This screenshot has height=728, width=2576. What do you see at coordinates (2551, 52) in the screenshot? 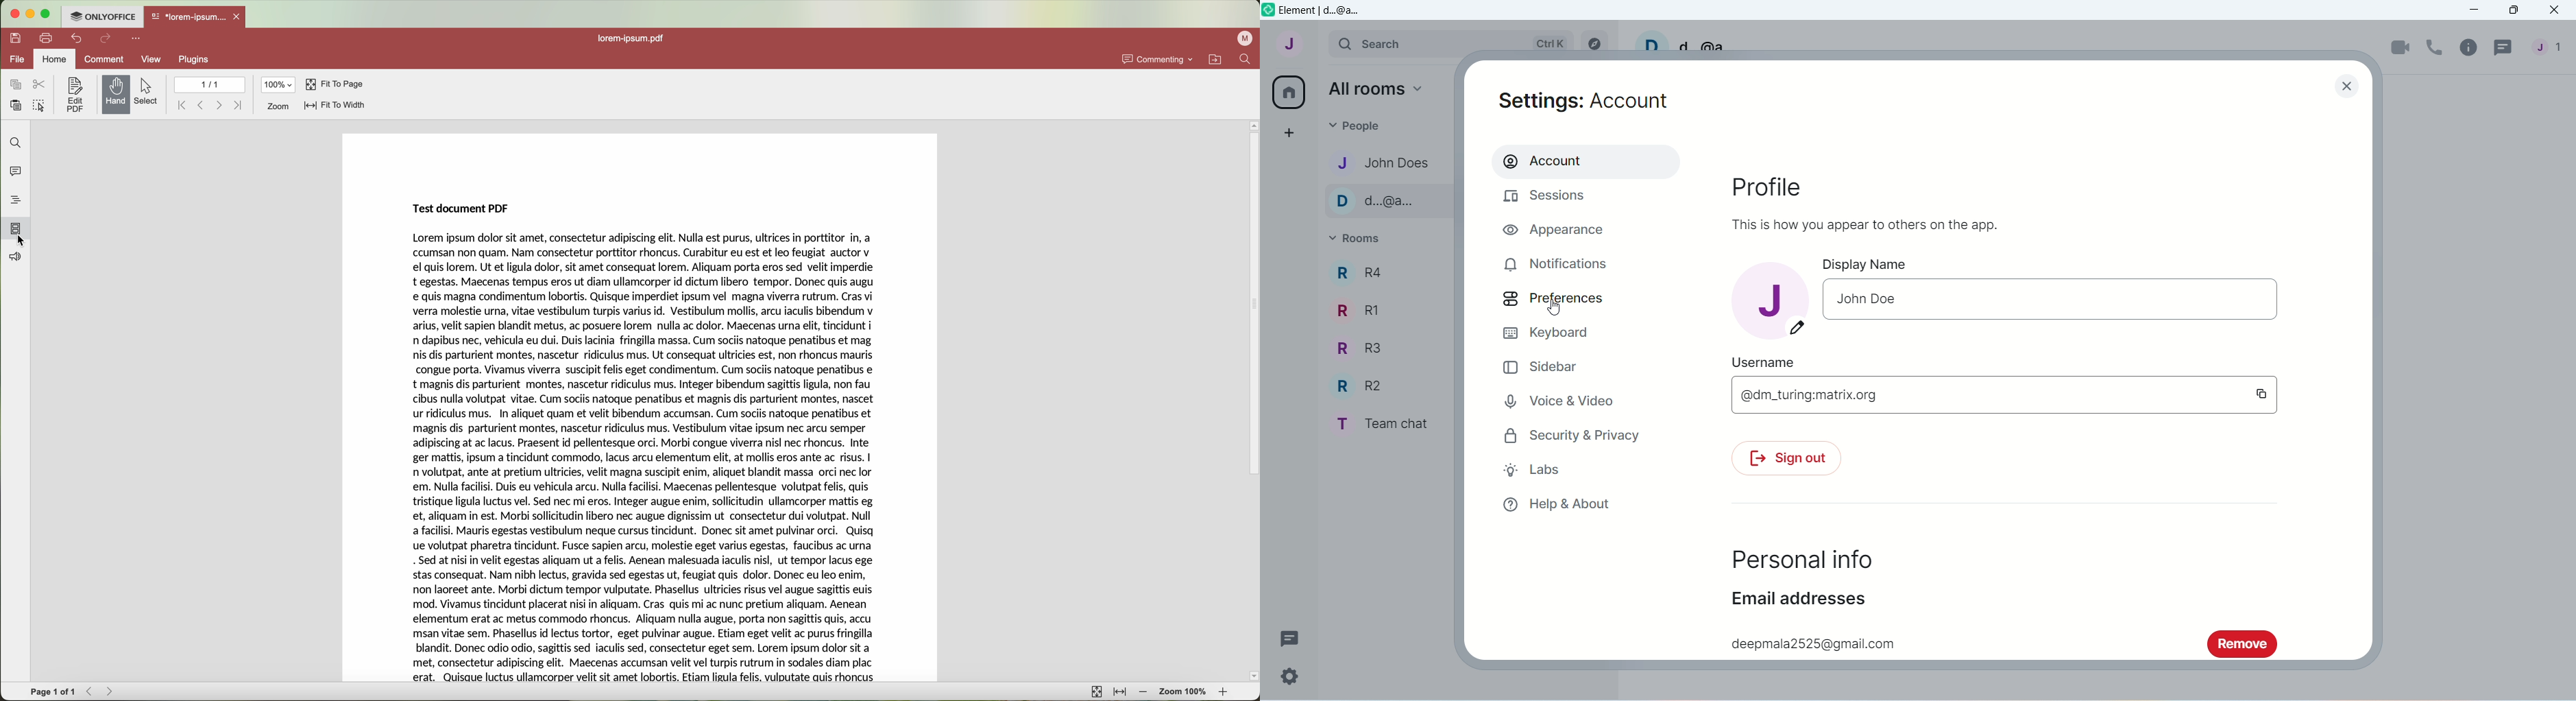
I see `People` at bounding box center [2551, 52].